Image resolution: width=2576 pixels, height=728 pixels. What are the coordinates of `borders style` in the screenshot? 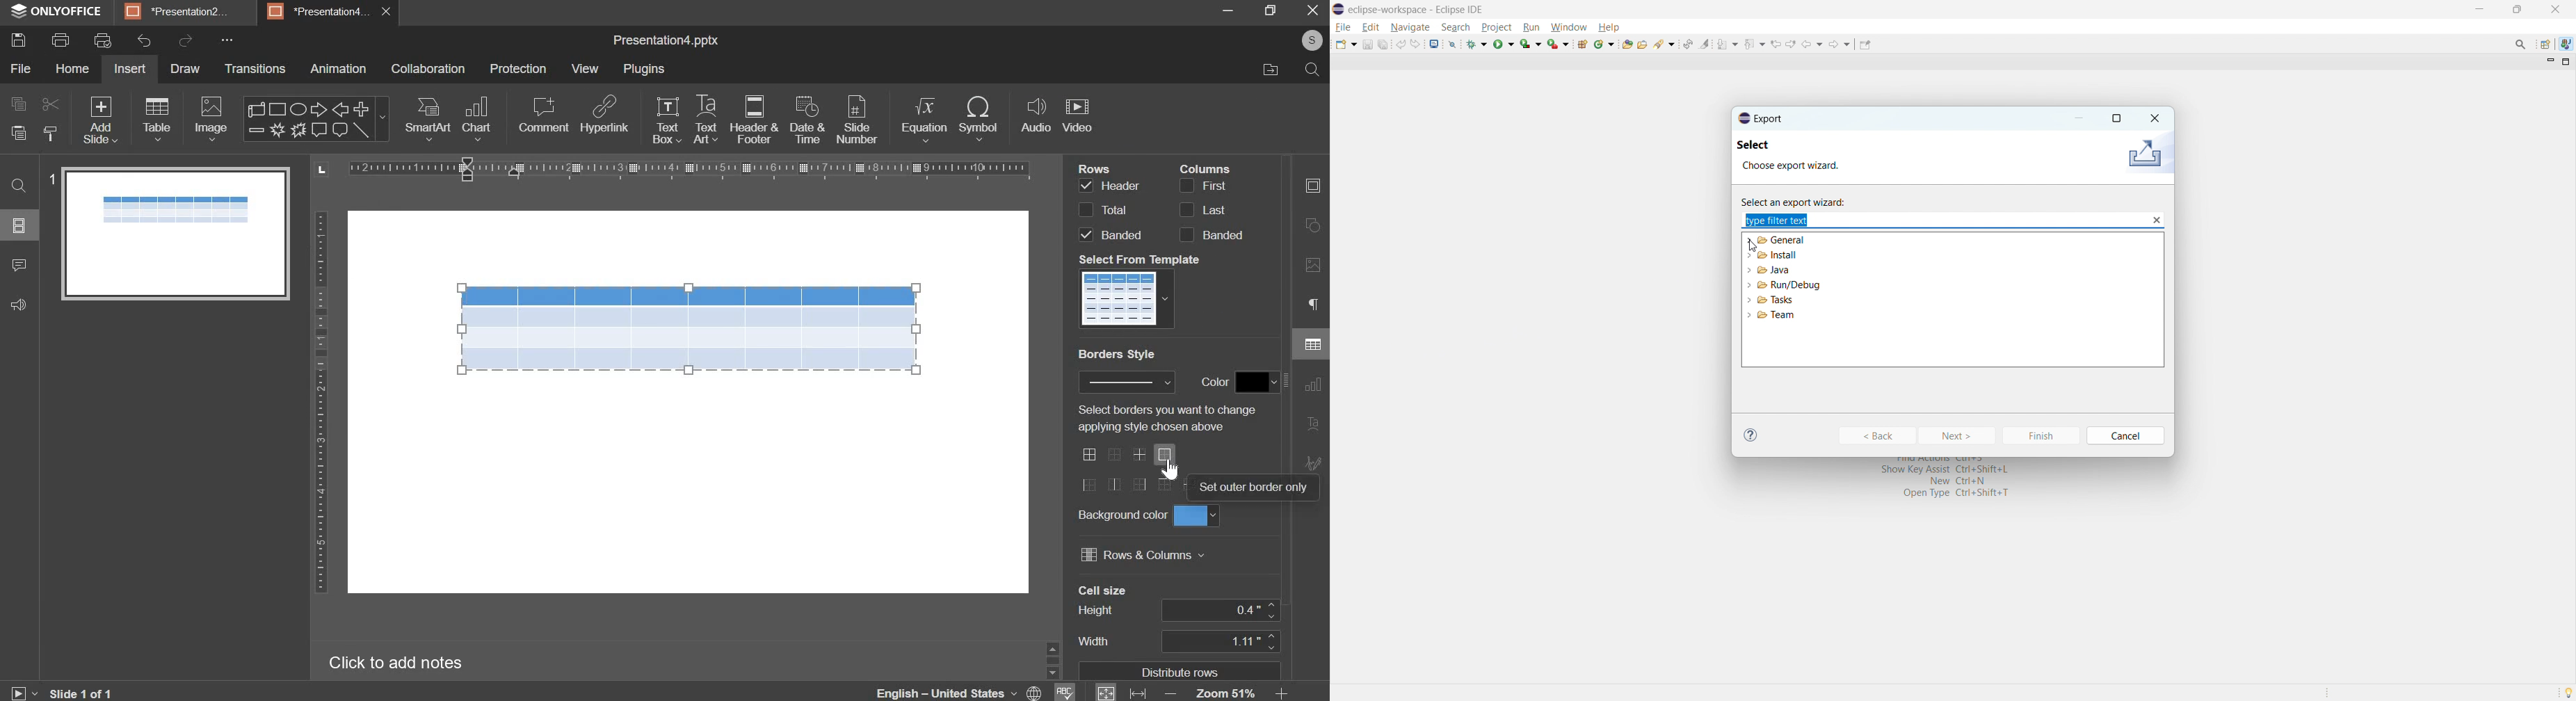 It's located at (1116, 354).